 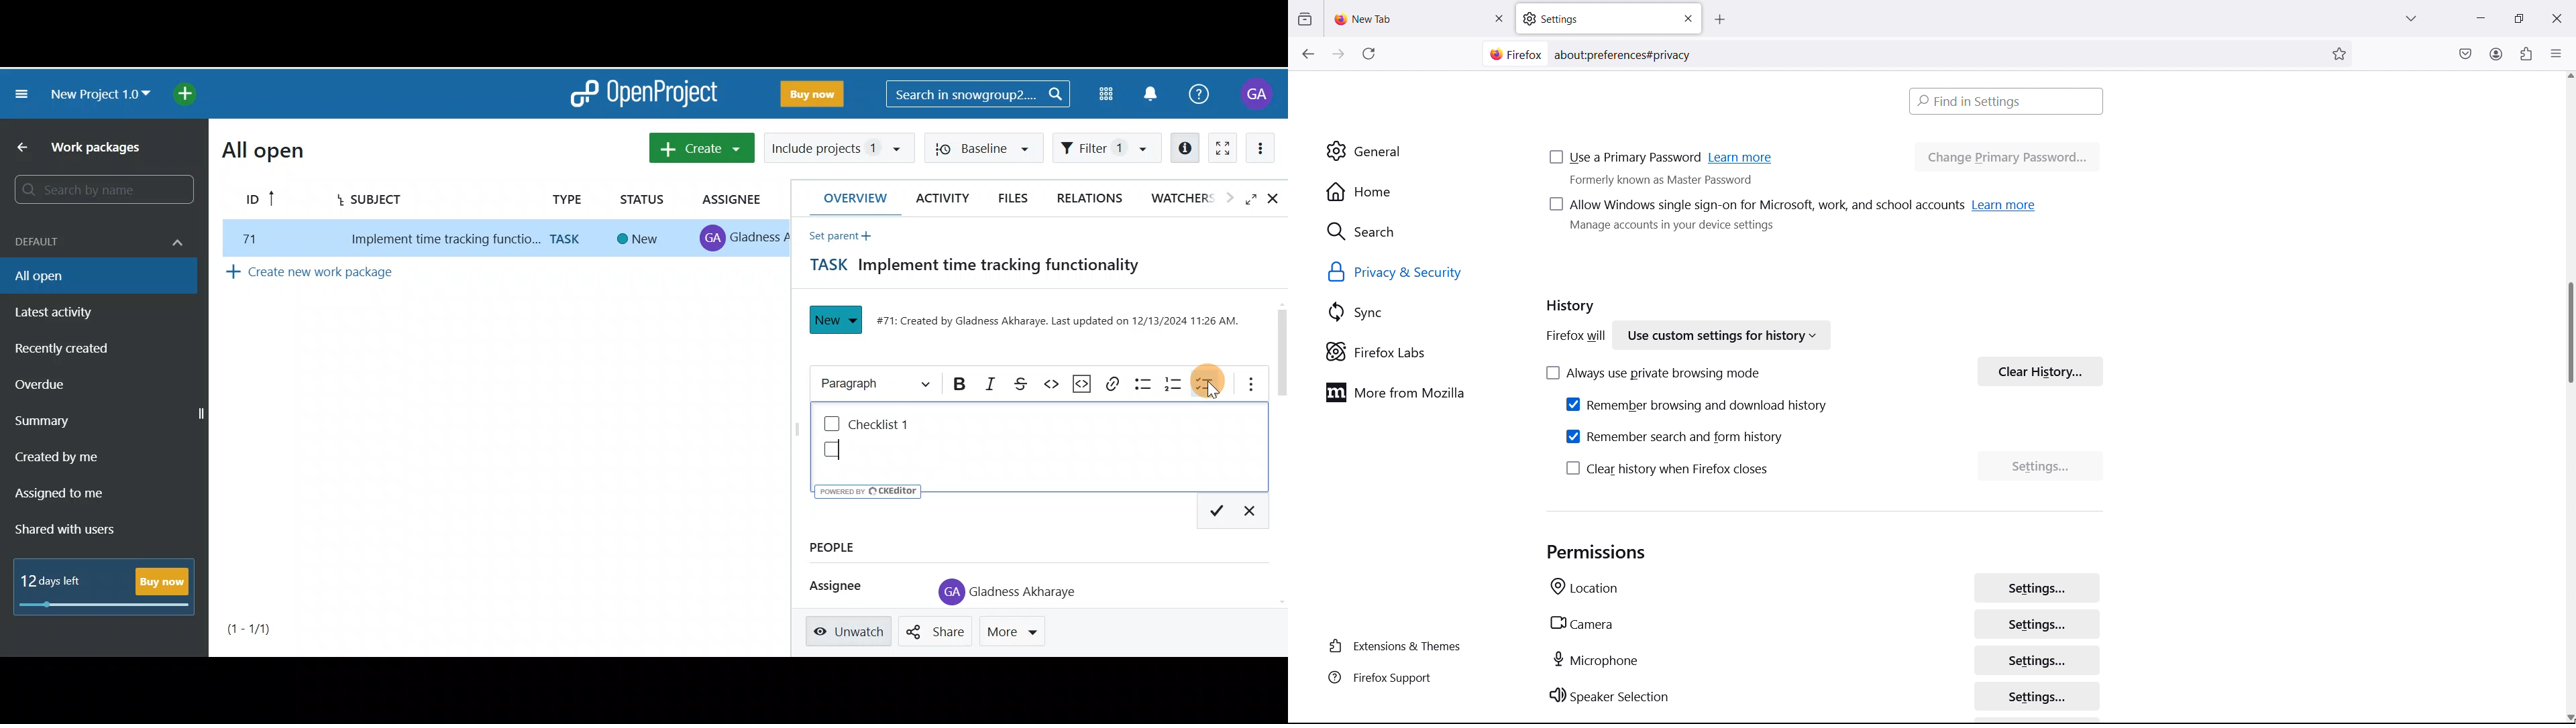 What do you see at coordinates (1572, 335) in the screenshot?
I see `Firefox wil` at bounding box center [1572, 335].